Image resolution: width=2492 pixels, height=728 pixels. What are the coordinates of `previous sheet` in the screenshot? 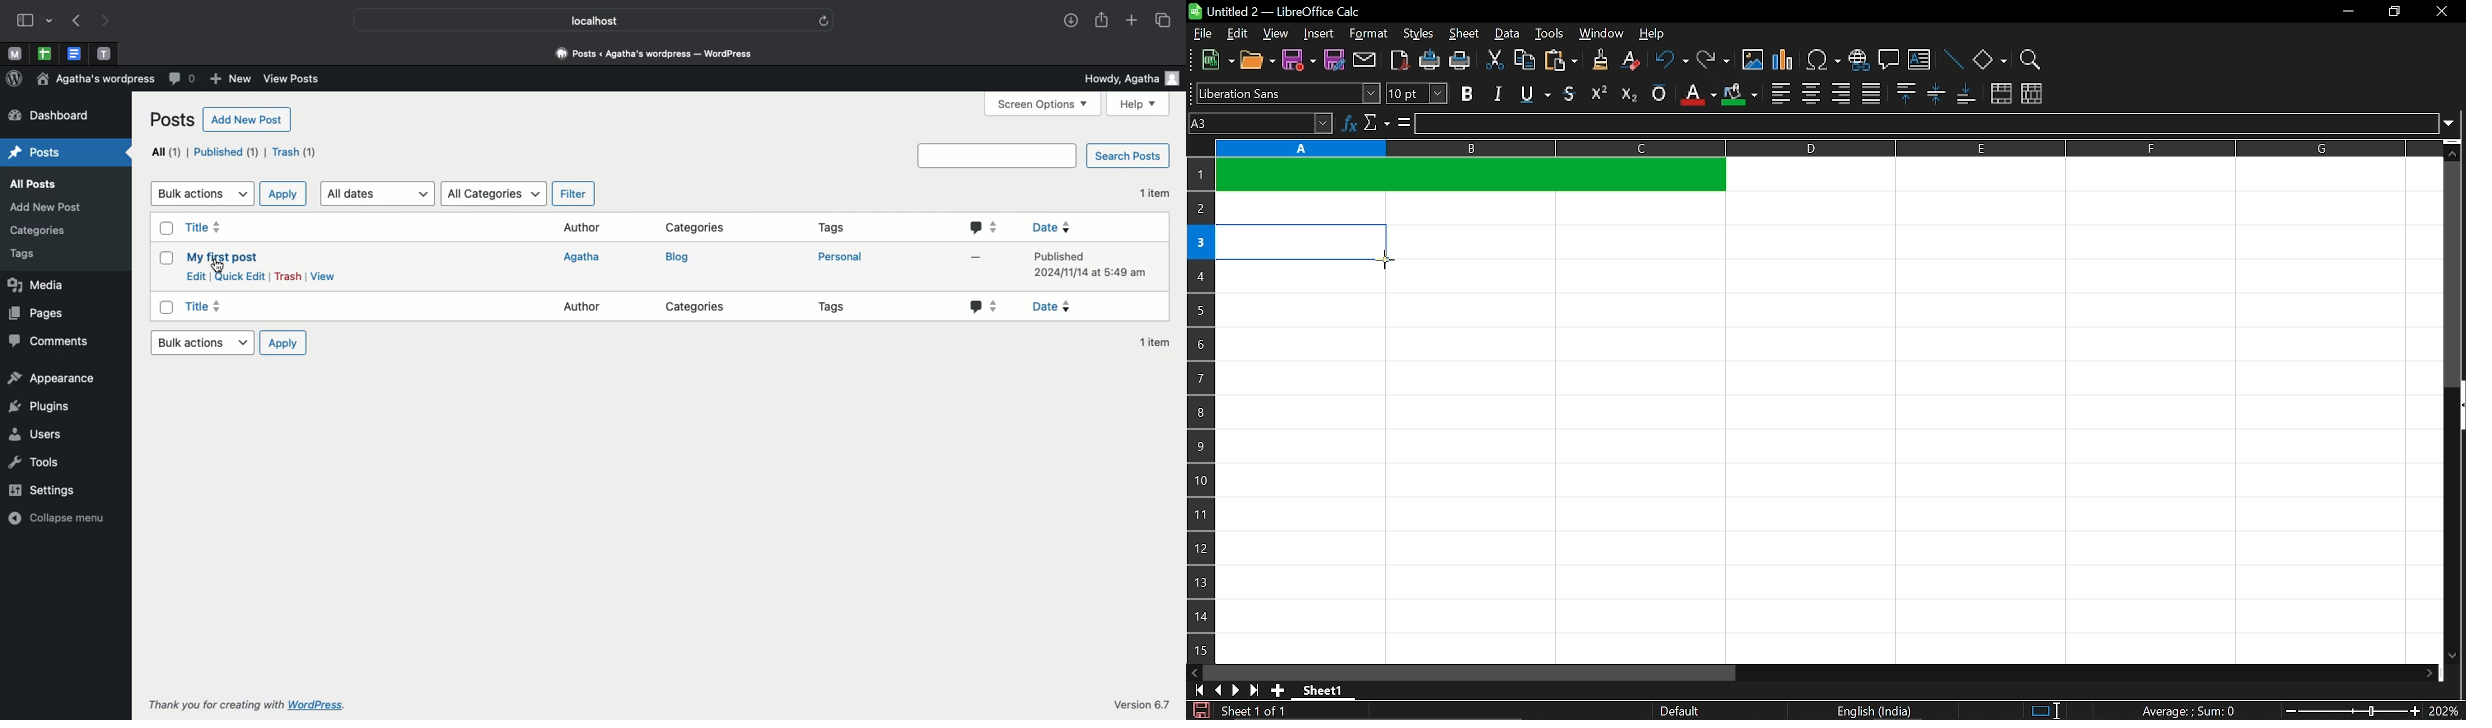 It's located at (1216, 690).